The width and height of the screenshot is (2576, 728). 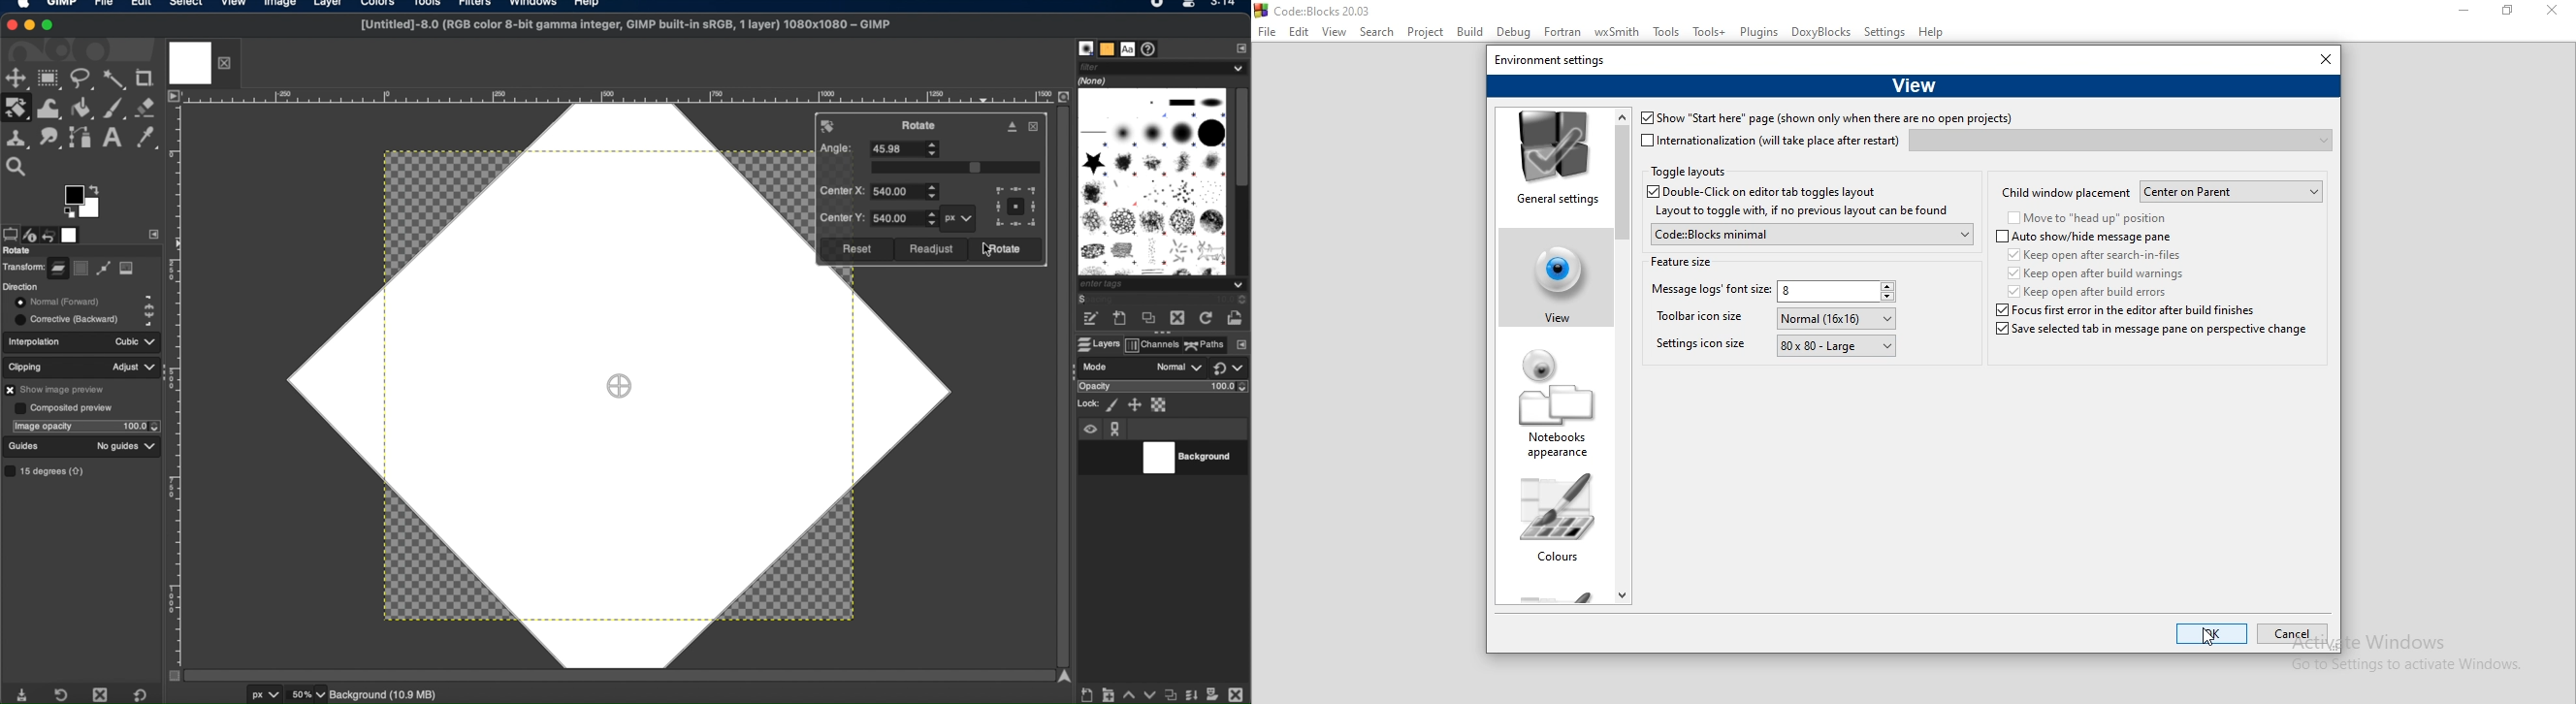 I want to click on crop tool, so click(x=147, y=78).